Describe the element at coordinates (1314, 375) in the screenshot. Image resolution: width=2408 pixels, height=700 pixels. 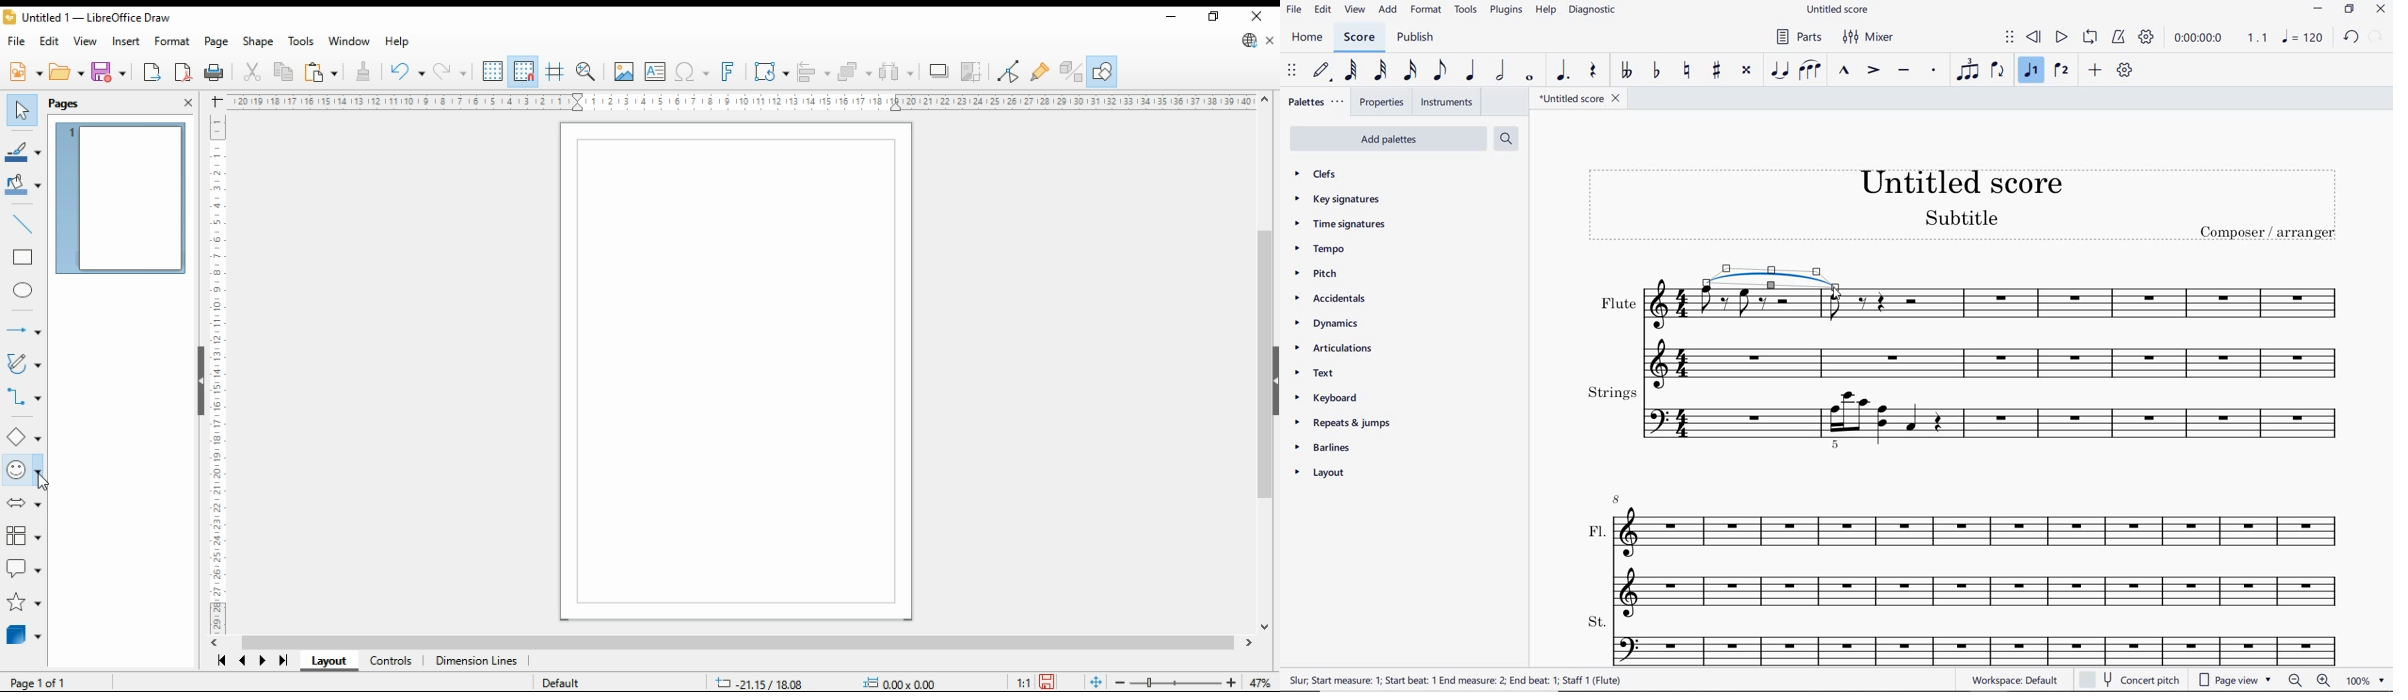
I see `text` at that location.